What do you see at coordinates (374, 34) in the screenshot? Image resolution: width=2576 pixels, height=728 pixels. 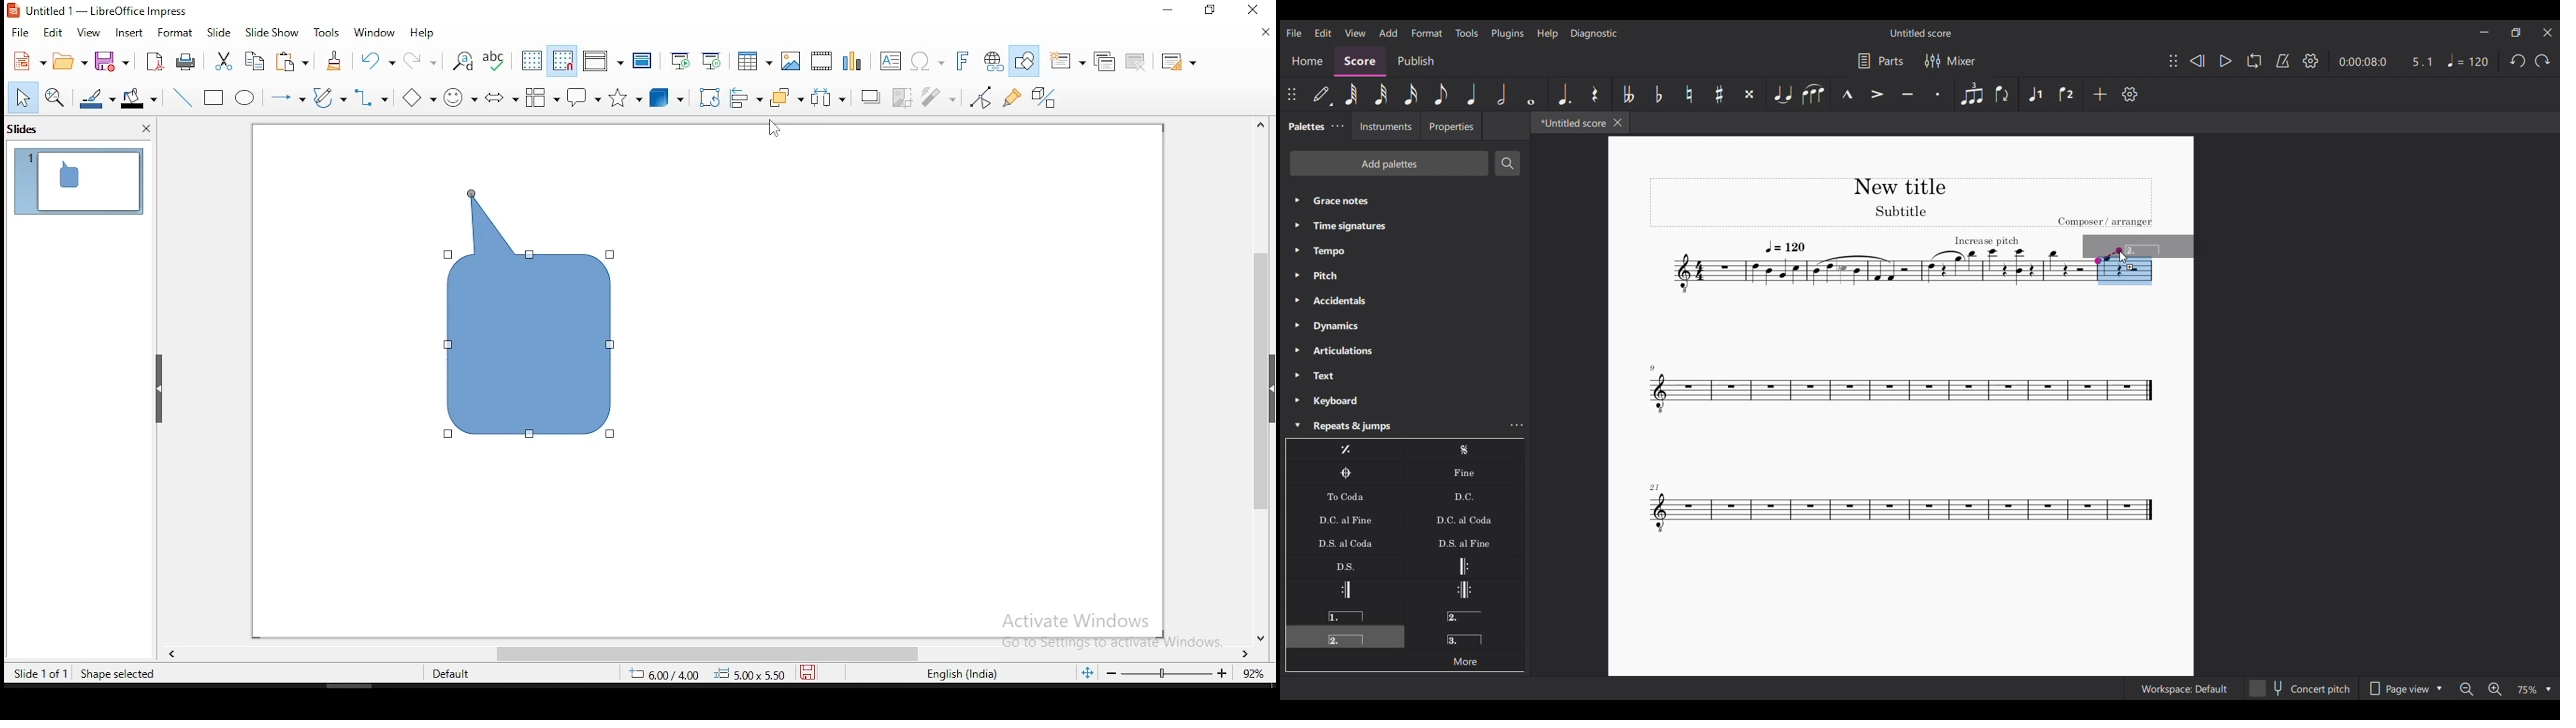 I see `window` at bounding box center [374, 34].